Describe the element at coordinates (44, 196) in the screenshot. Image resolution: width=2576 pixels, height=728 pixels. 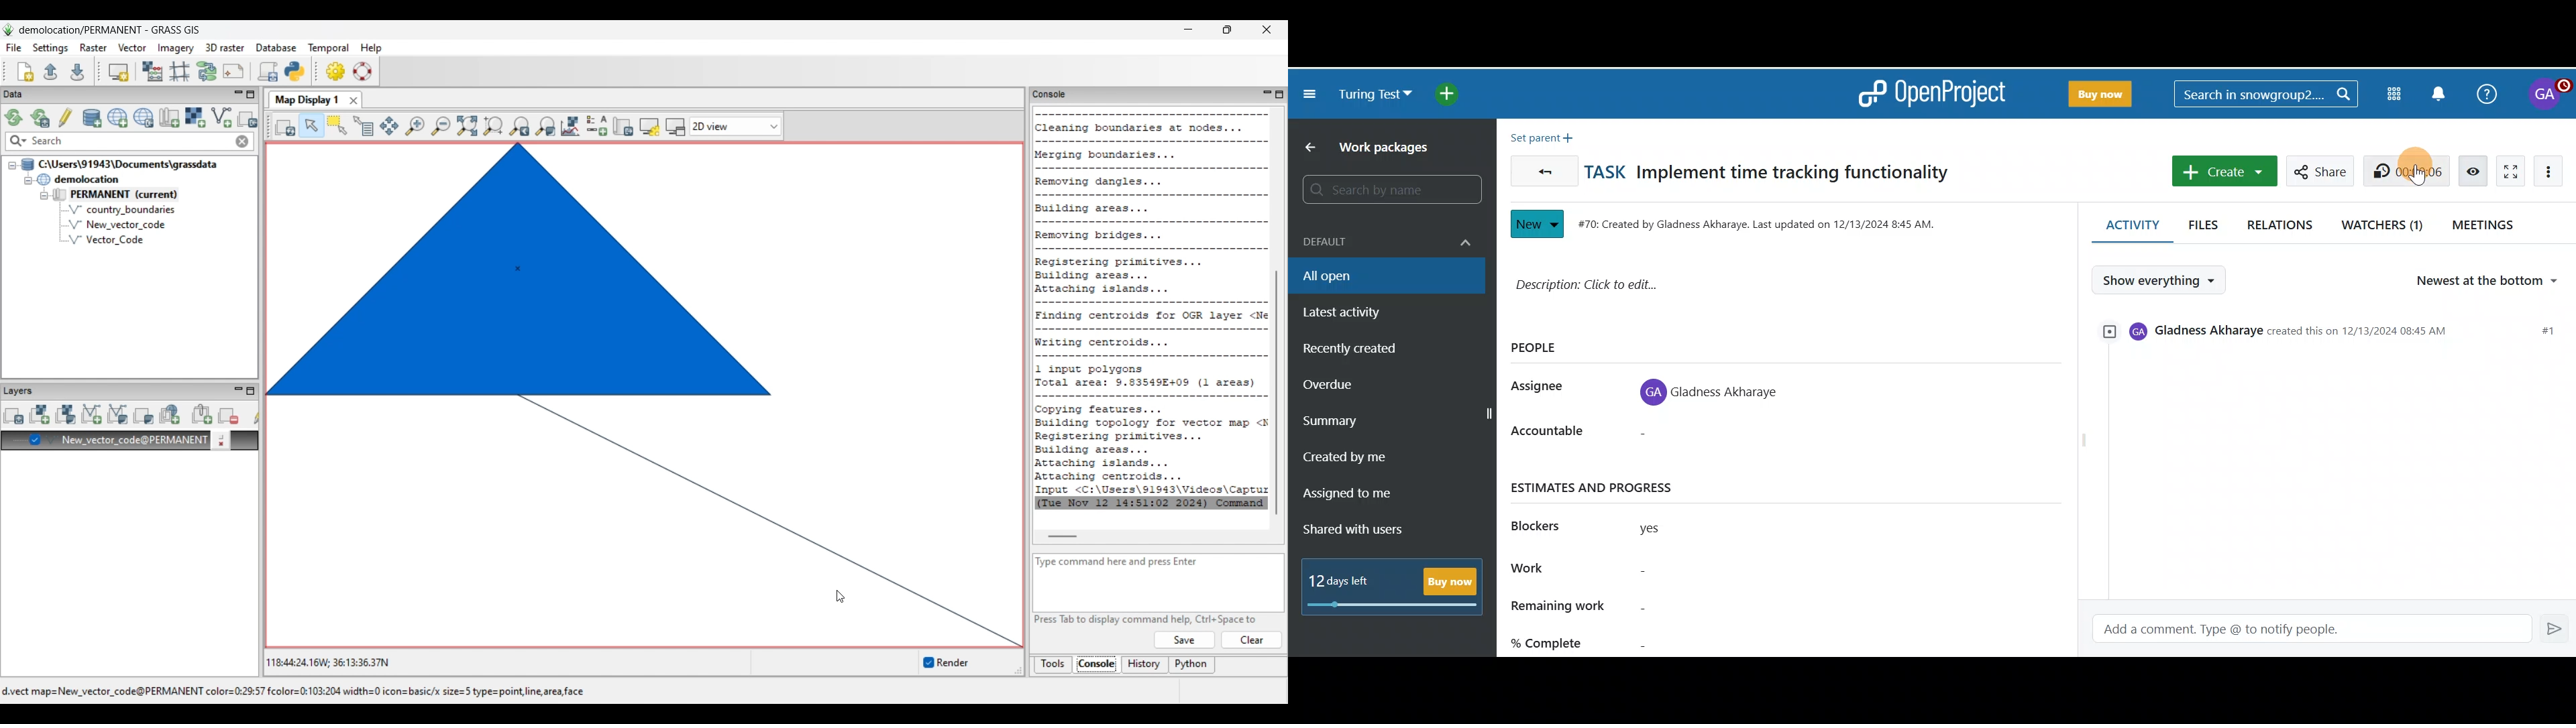
I see `Collapse permanent files view` at that location.